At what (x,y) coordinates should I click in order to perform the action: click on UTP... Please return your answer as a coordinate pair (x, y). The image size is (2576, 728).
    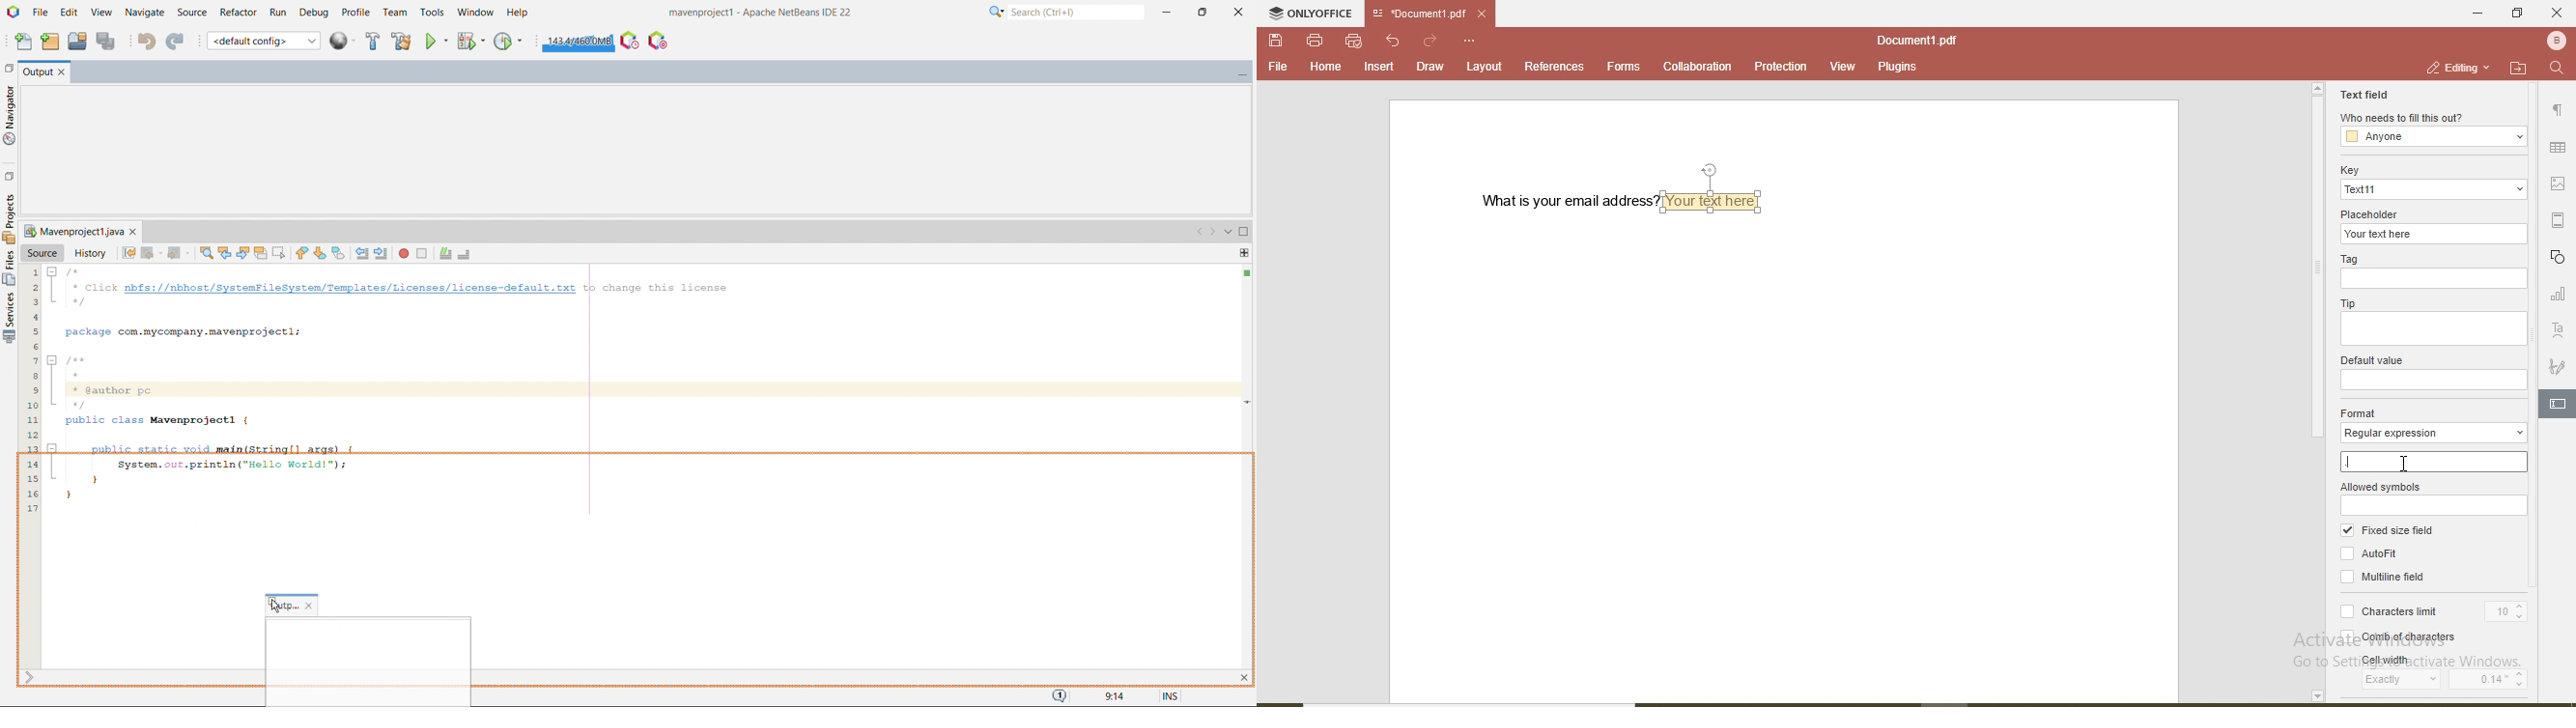
    Looking at the image, I should click on (284, 606).